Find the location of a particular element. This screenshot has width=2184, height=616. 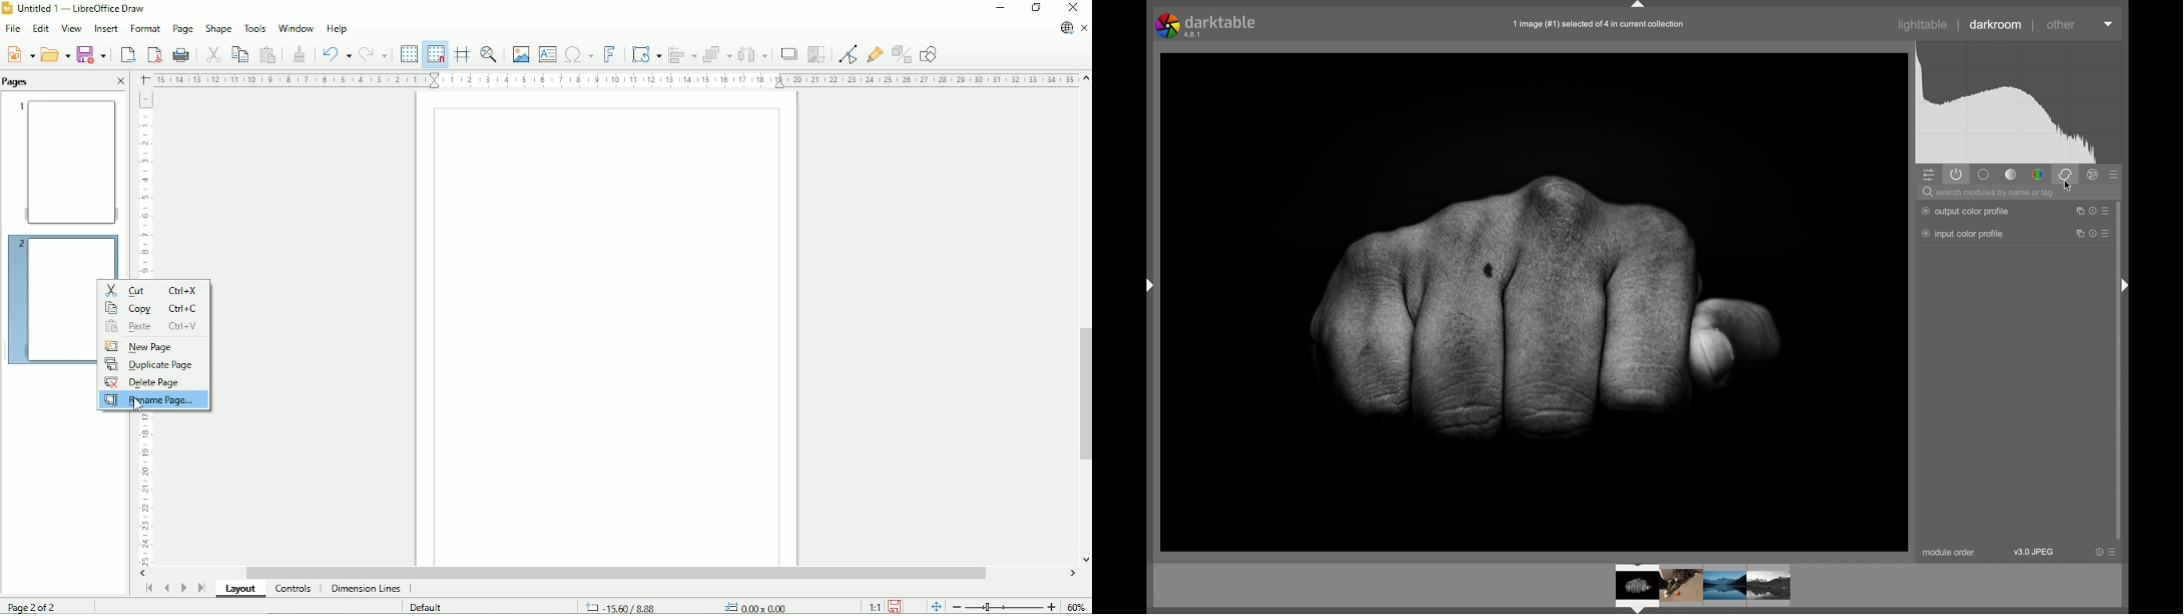

Display grid is located at coordinates (408, 53).